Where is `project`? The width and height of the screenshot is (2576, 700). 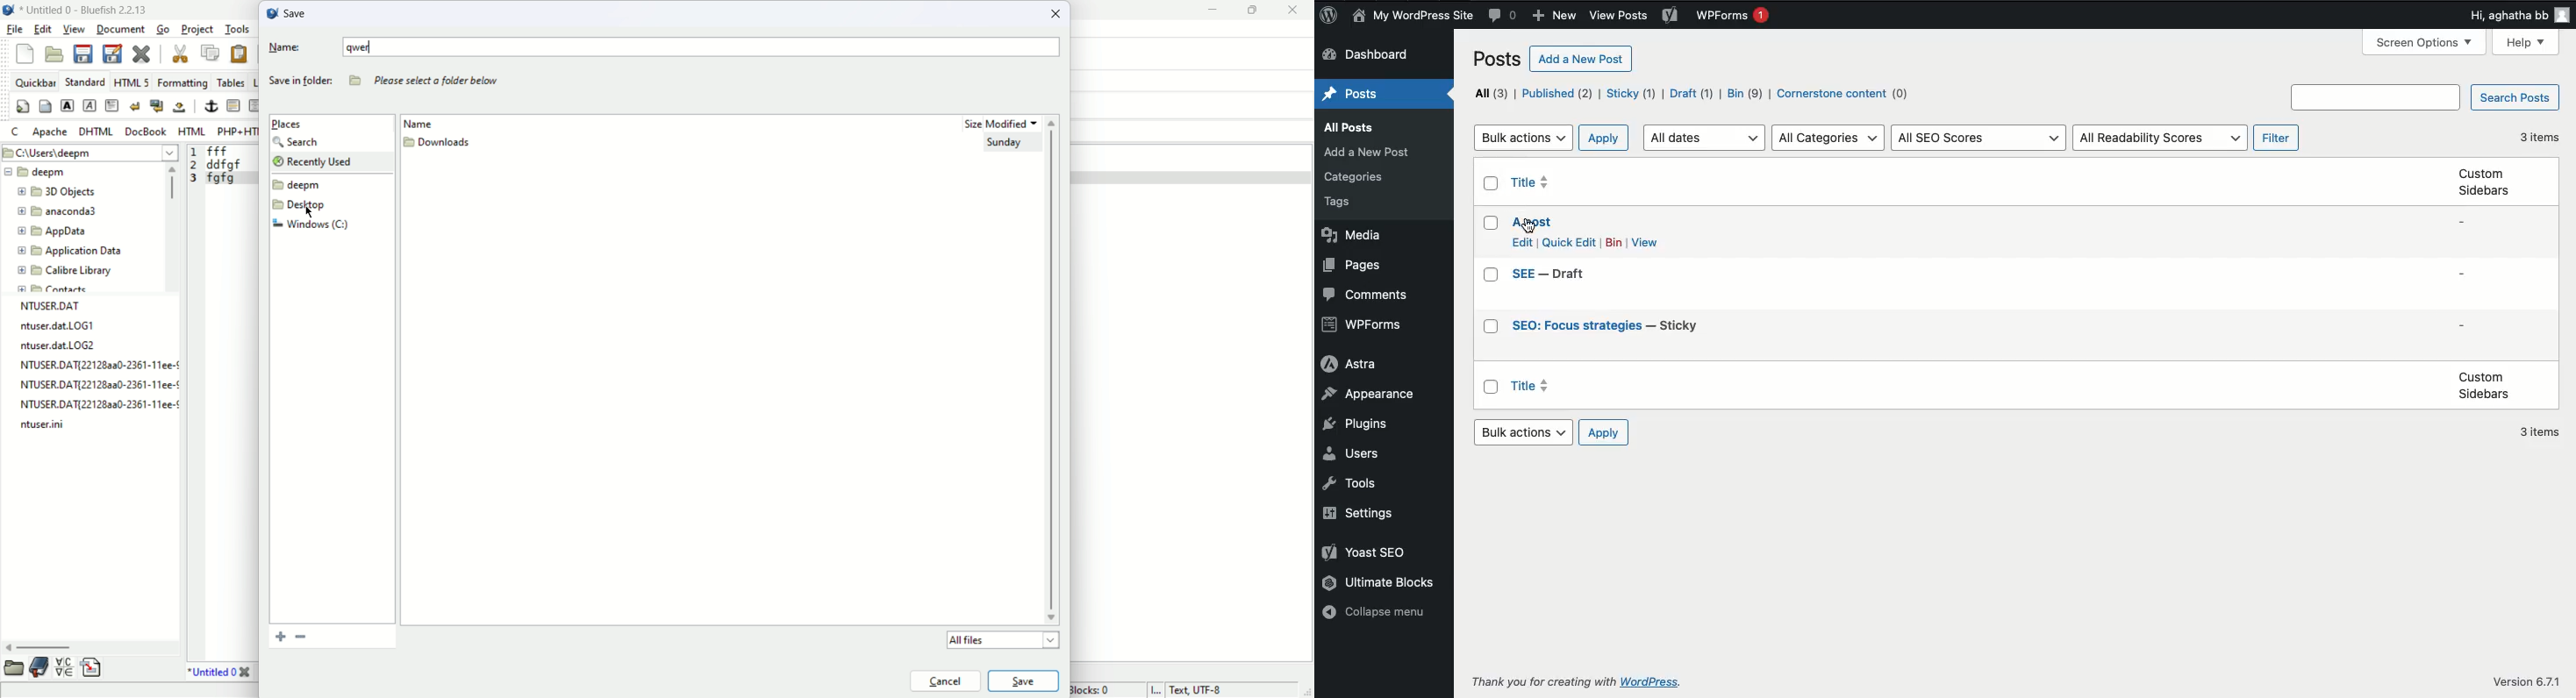
project is located at coordinates (196, 28).